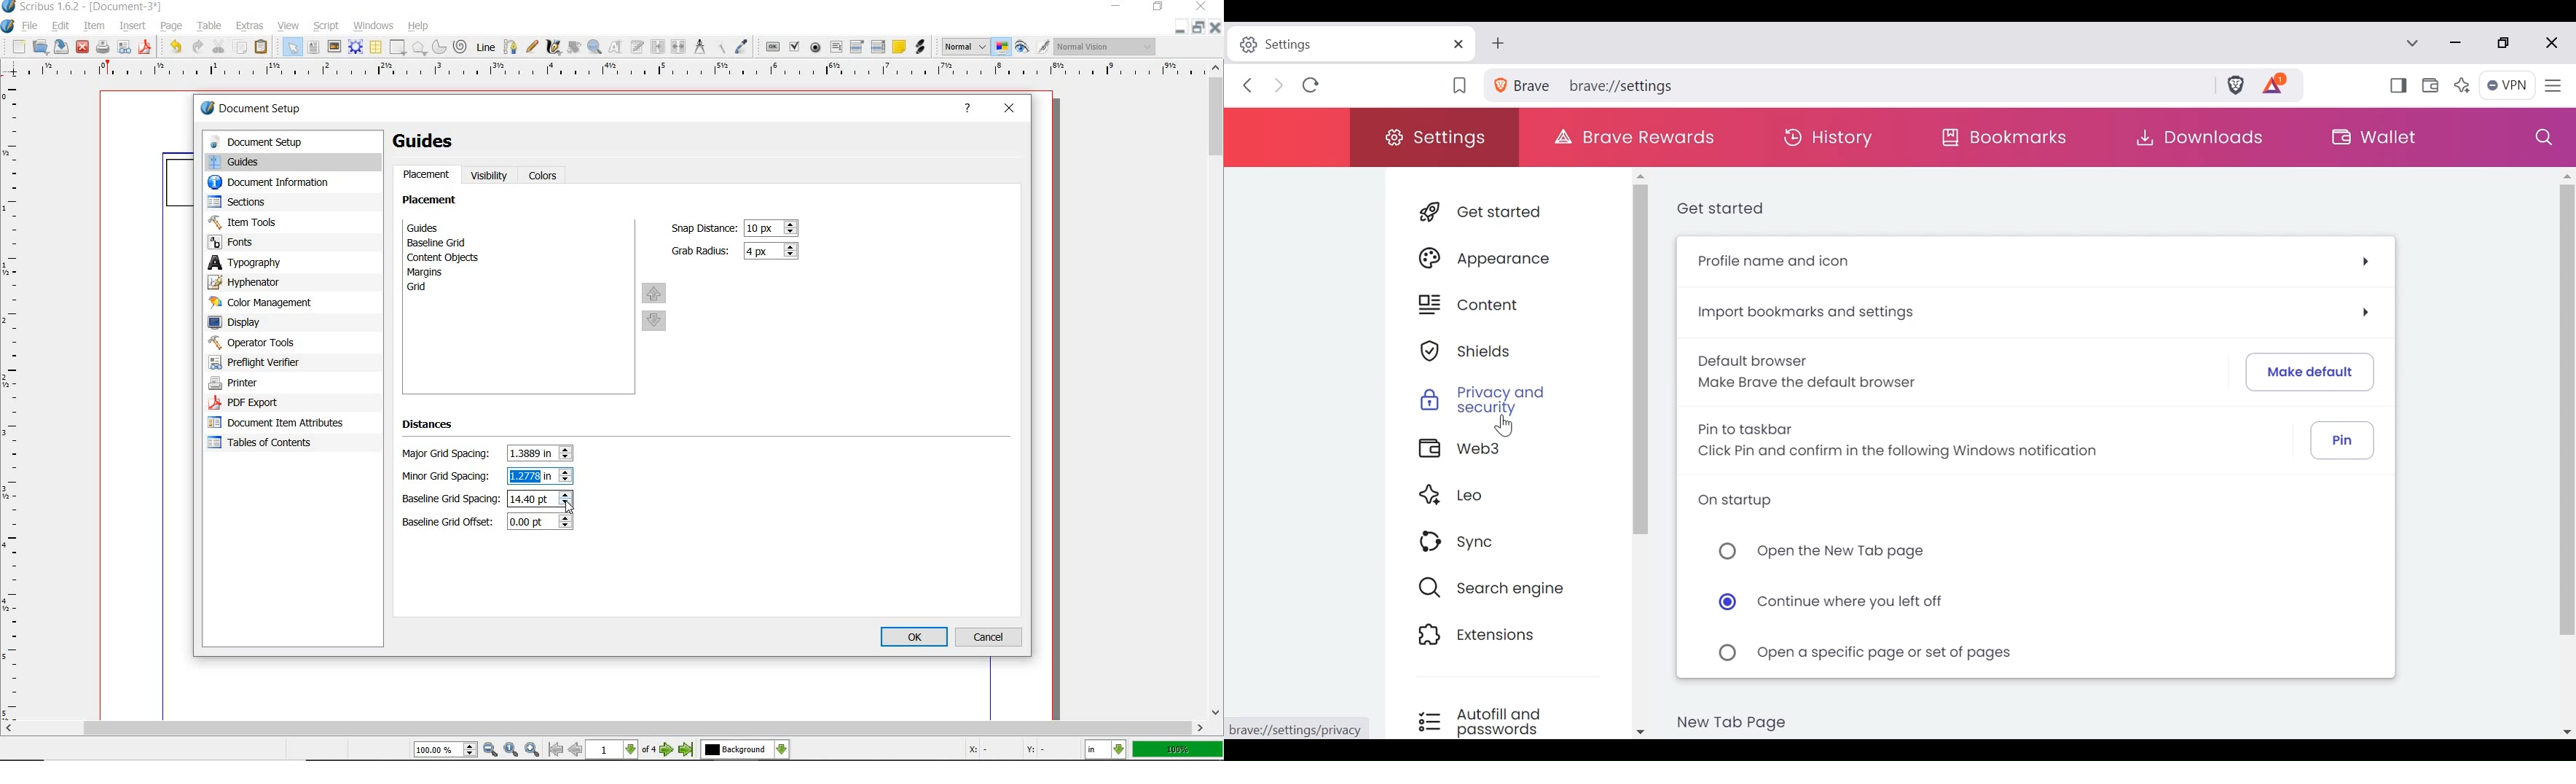 This screenshot has height=784, width=2576. Describe the element at coordinates (173, 47) in the screenshot. I see `undo` at that location.